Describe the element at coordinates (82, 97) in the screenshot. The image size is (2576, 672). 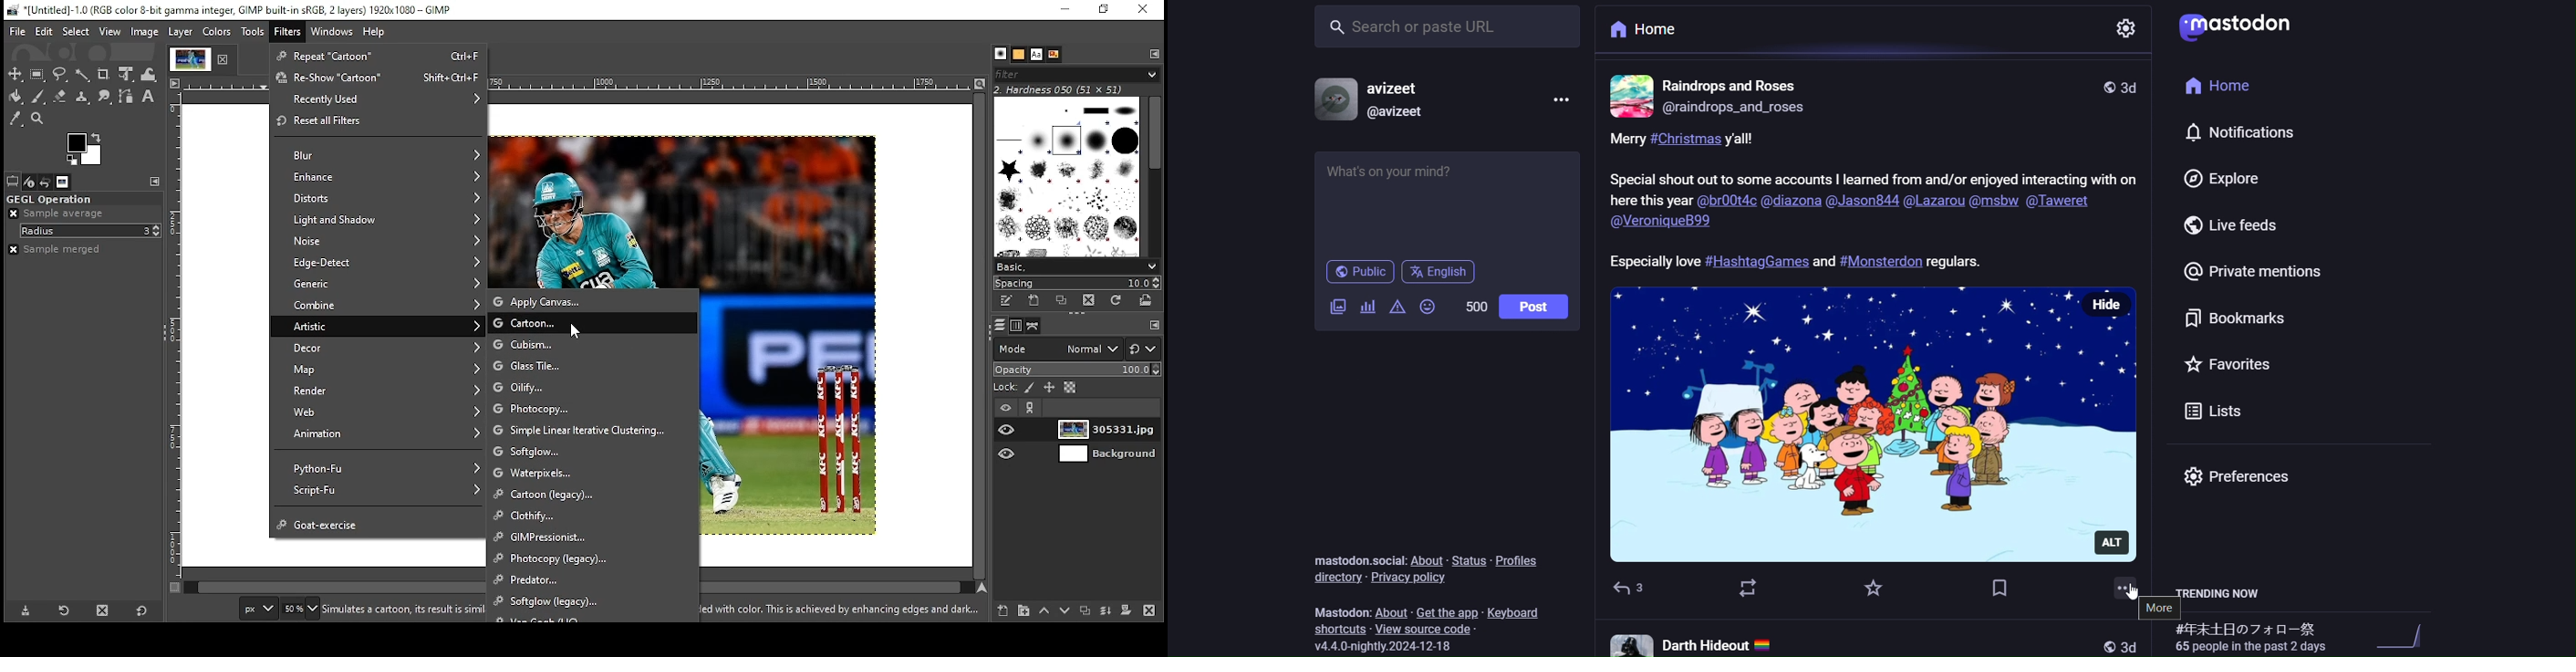
I see `clone formatting tool` at that location.